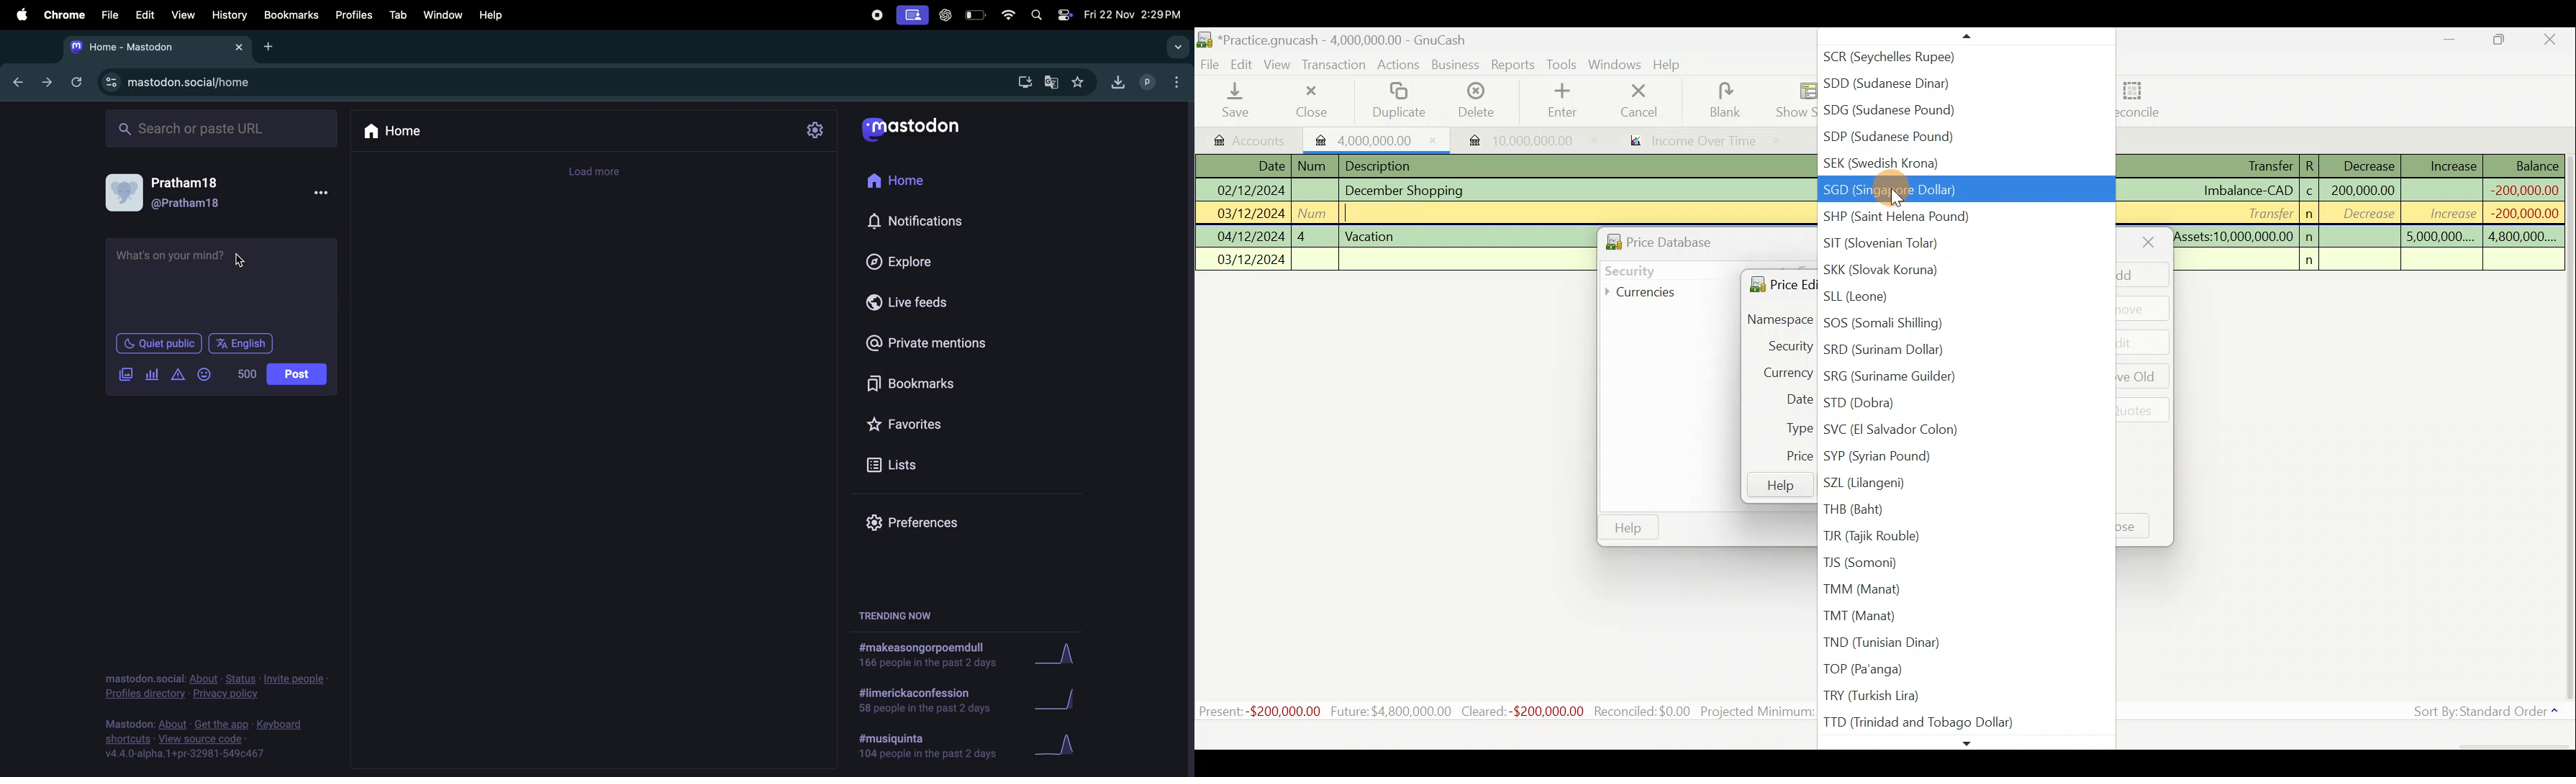  Describe the element at coordinates (1332, 37) in the screenshot. I see `Document name` at that location.